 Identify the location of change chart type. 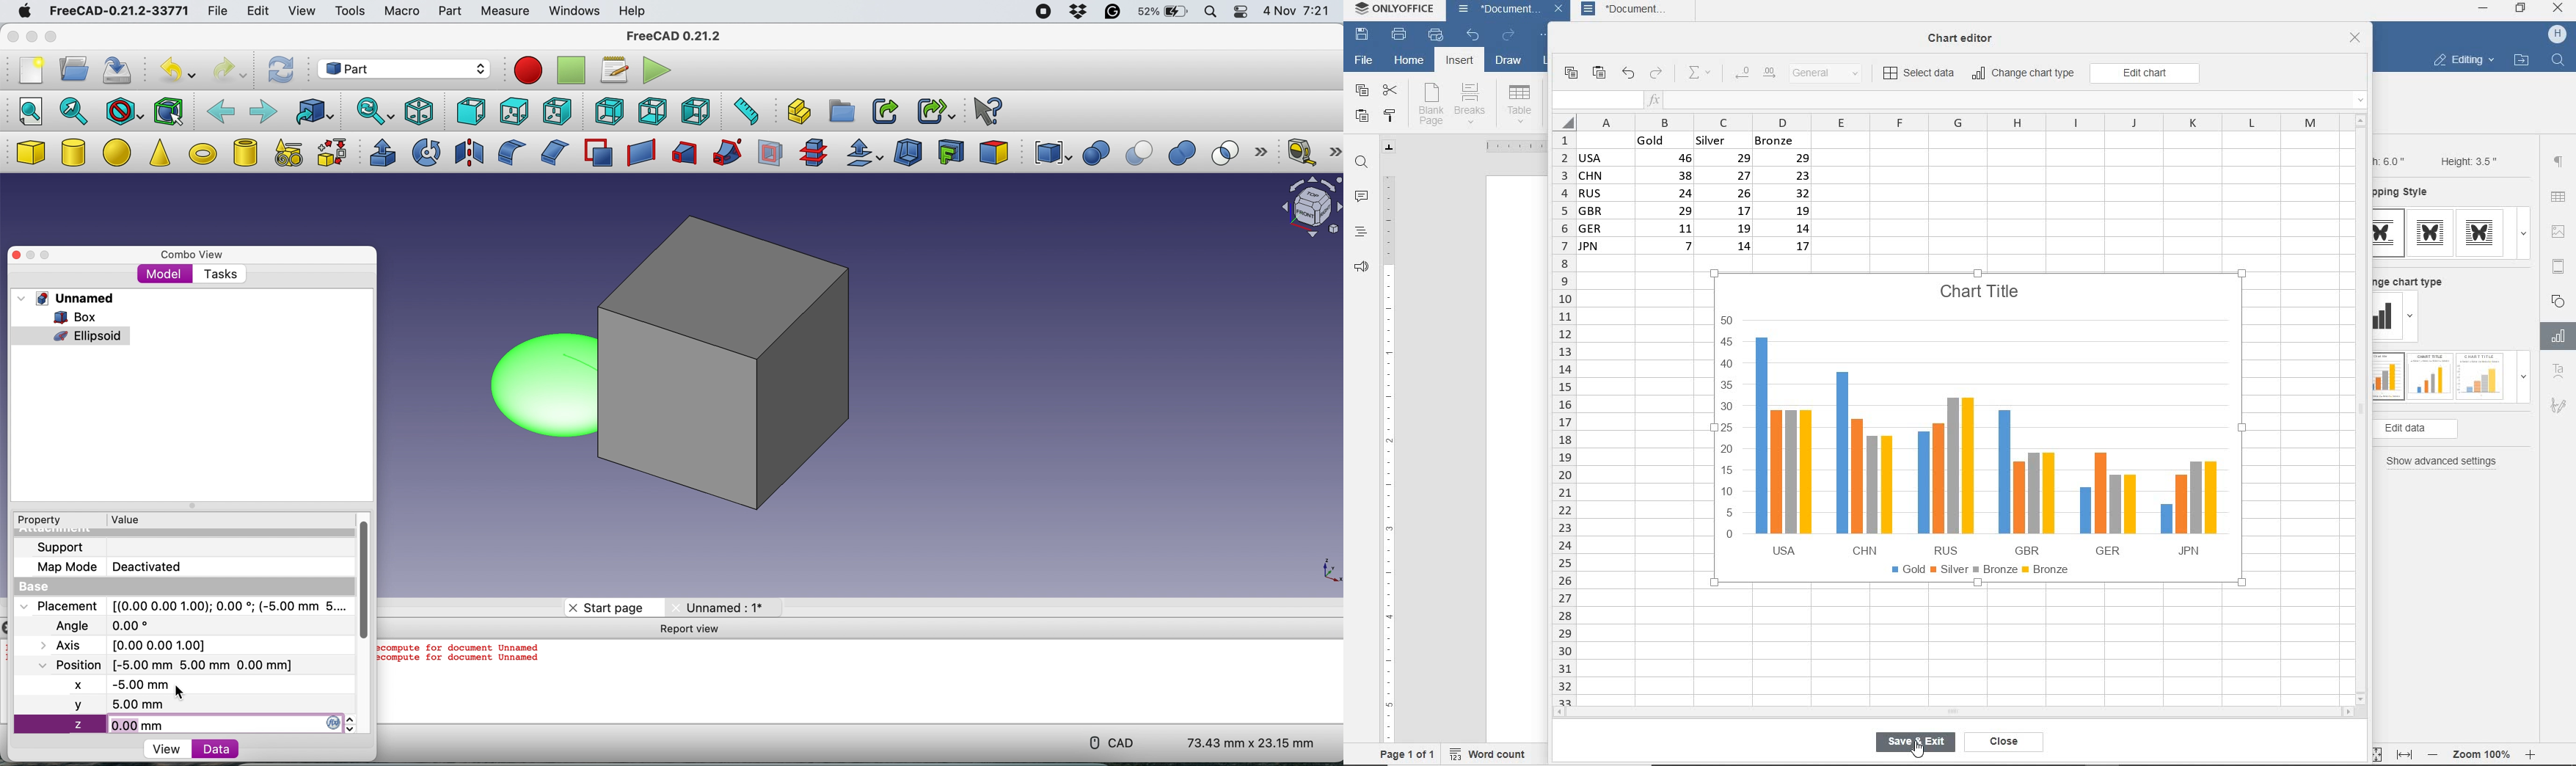
(2024, 74).